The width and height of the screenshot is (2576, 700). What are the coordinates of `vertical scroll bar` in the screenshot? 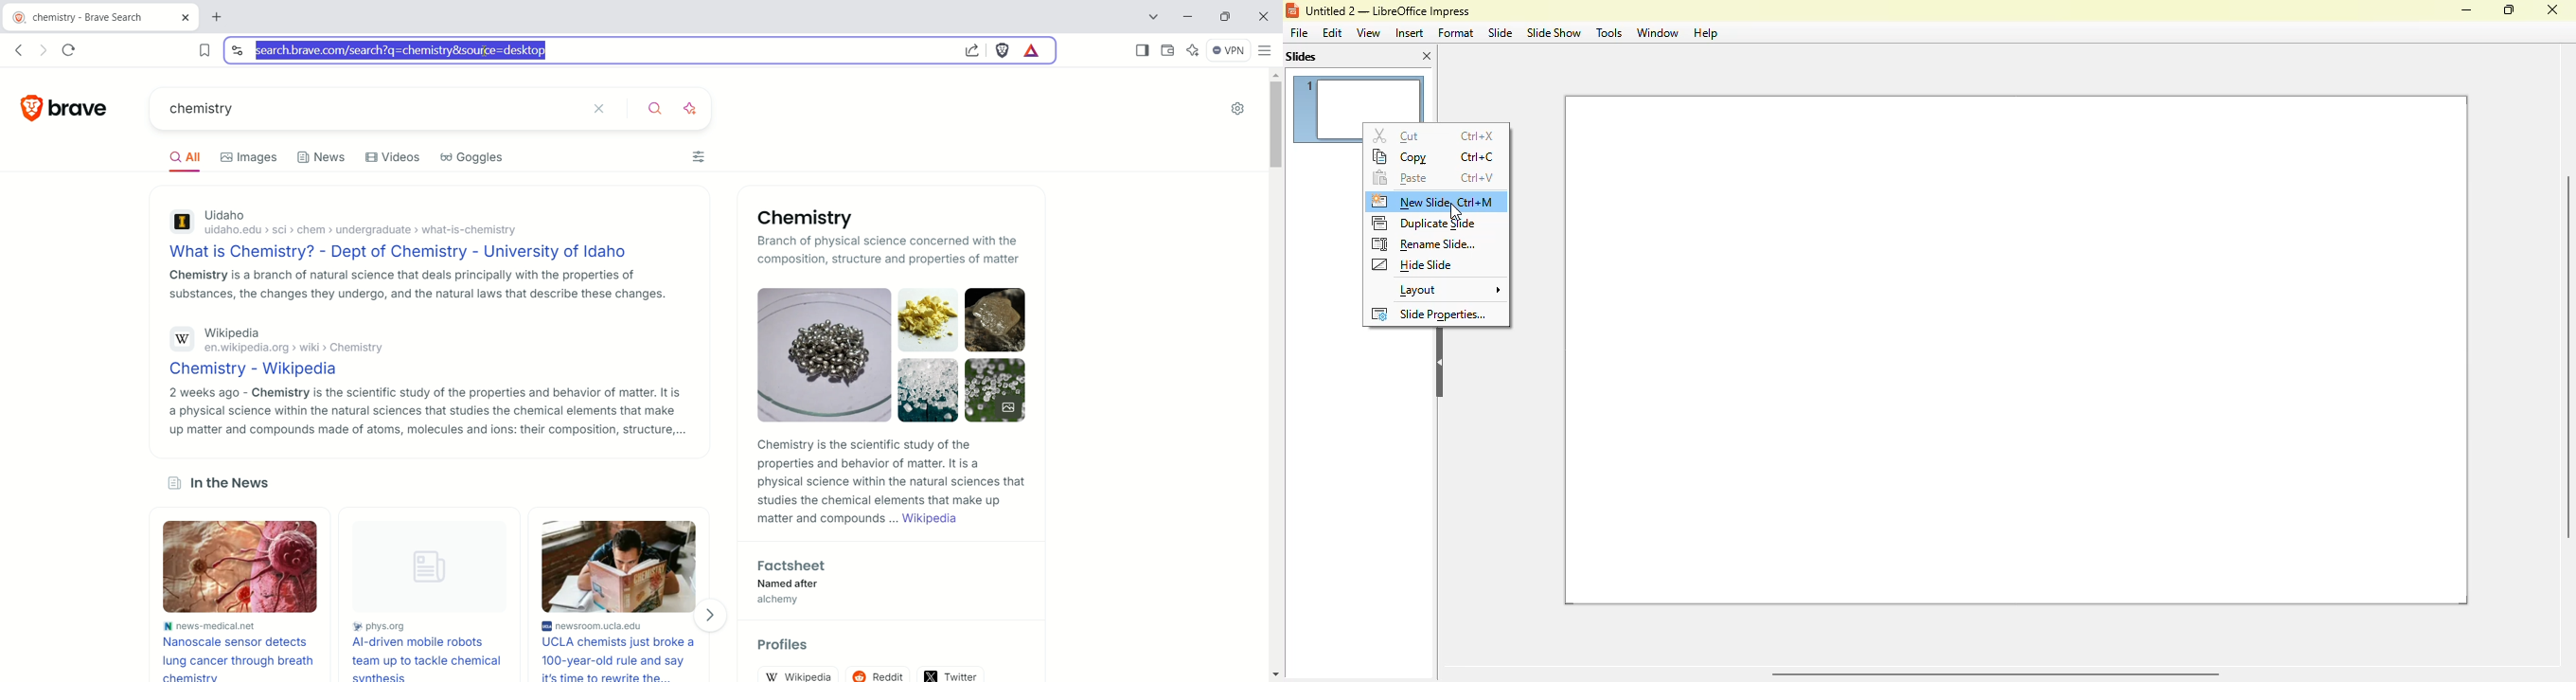 It's located at (2567, 355).